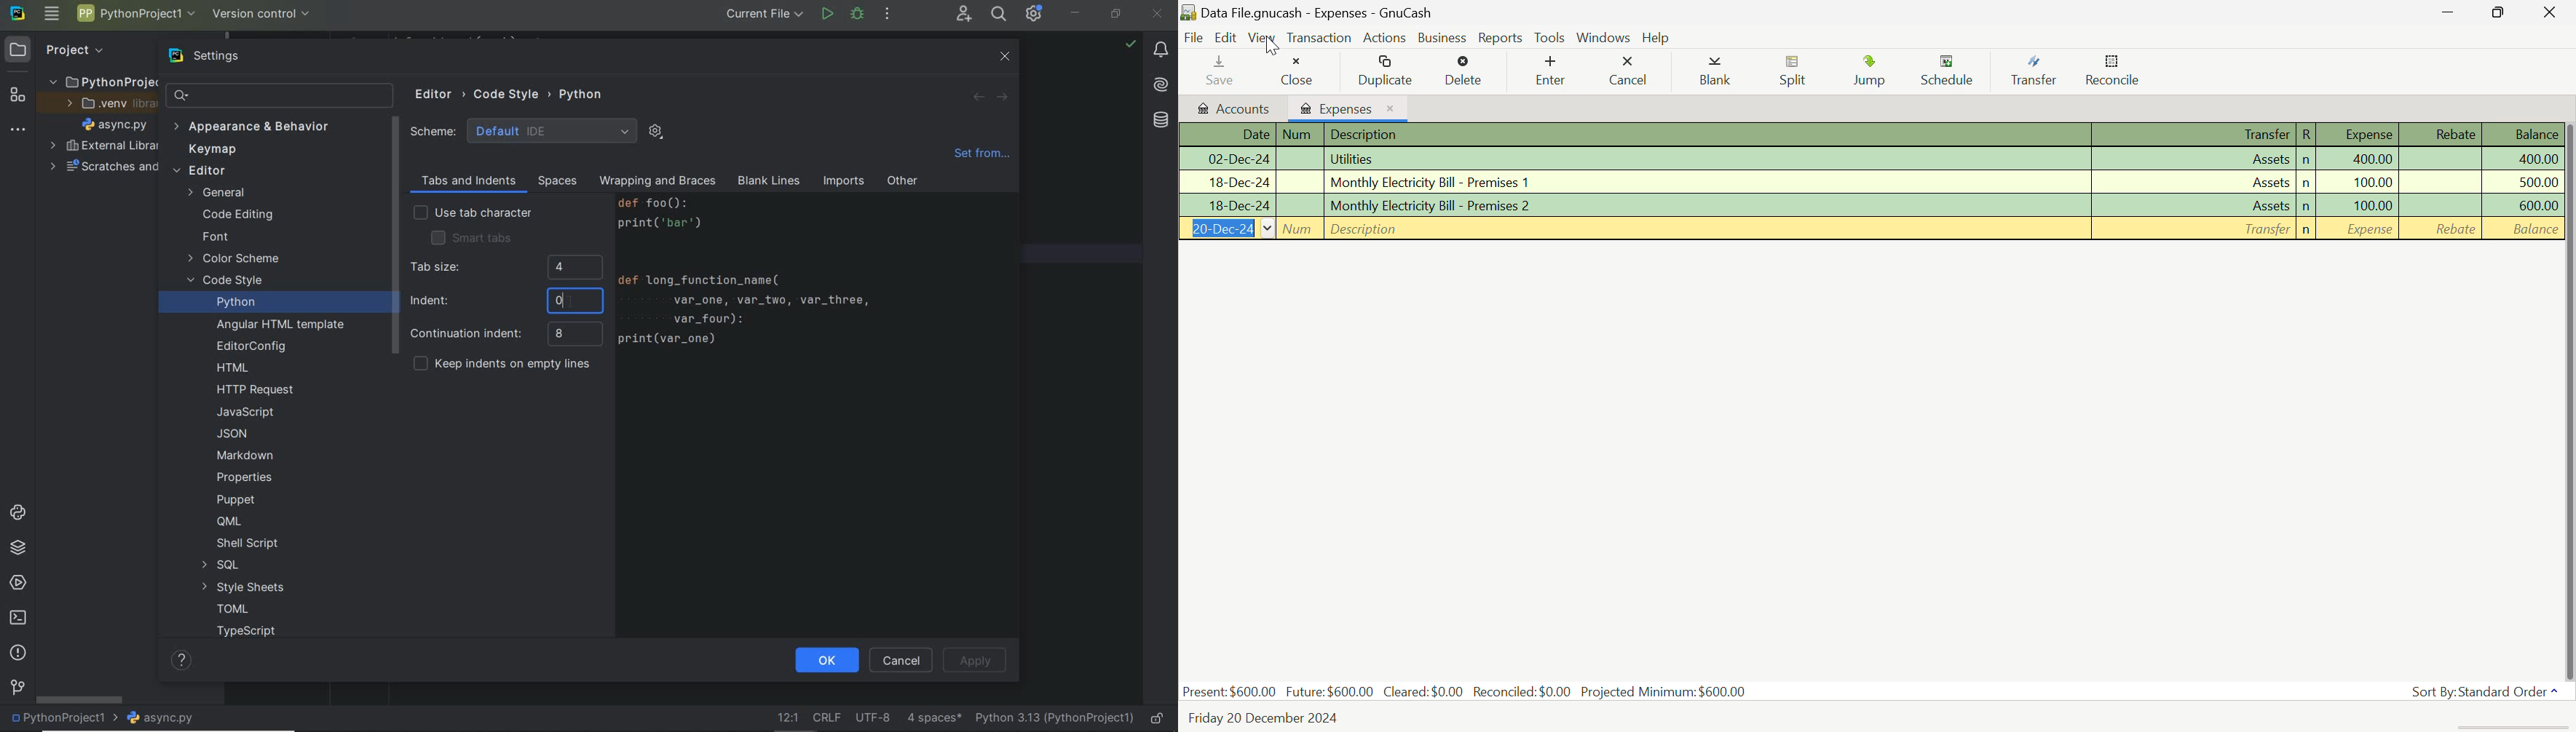  What do you see at coordinates (1707, 135) in the screenshot?
I see `Description` at bounding box center [1707, 135].